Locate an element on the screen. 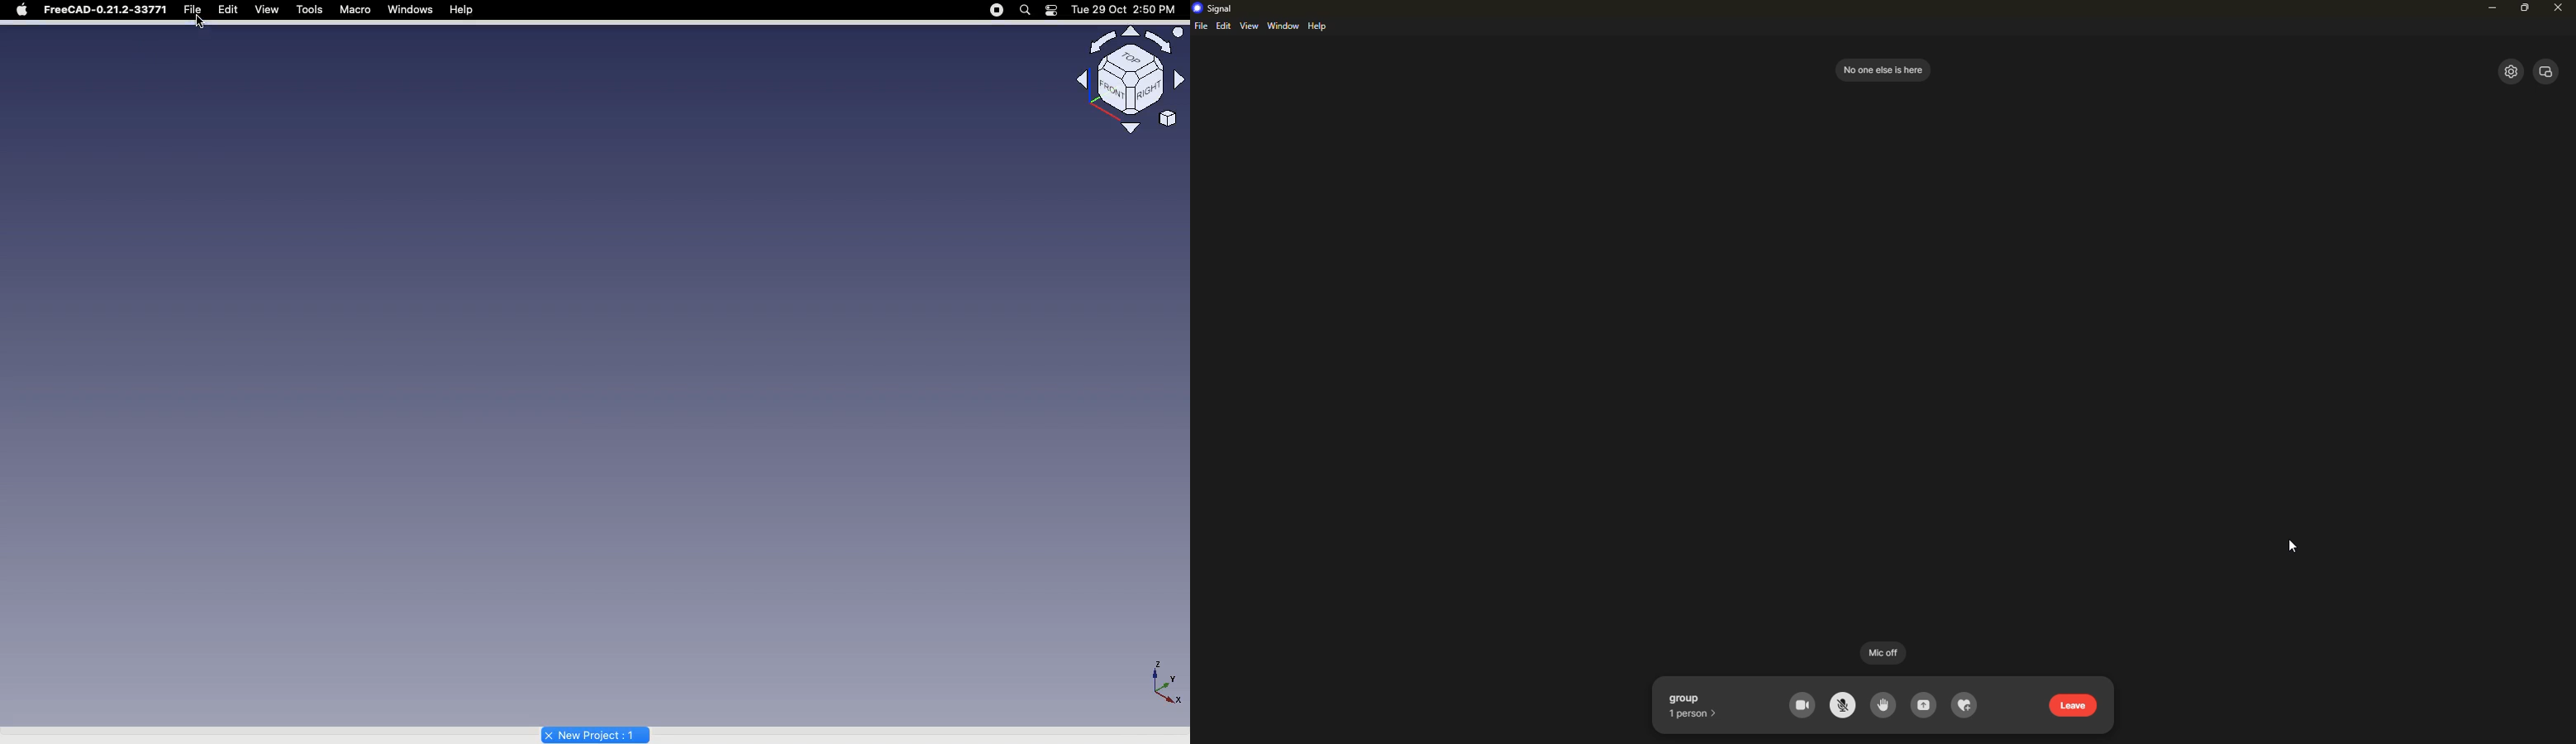  cursor is located at coordinates (199, 26).